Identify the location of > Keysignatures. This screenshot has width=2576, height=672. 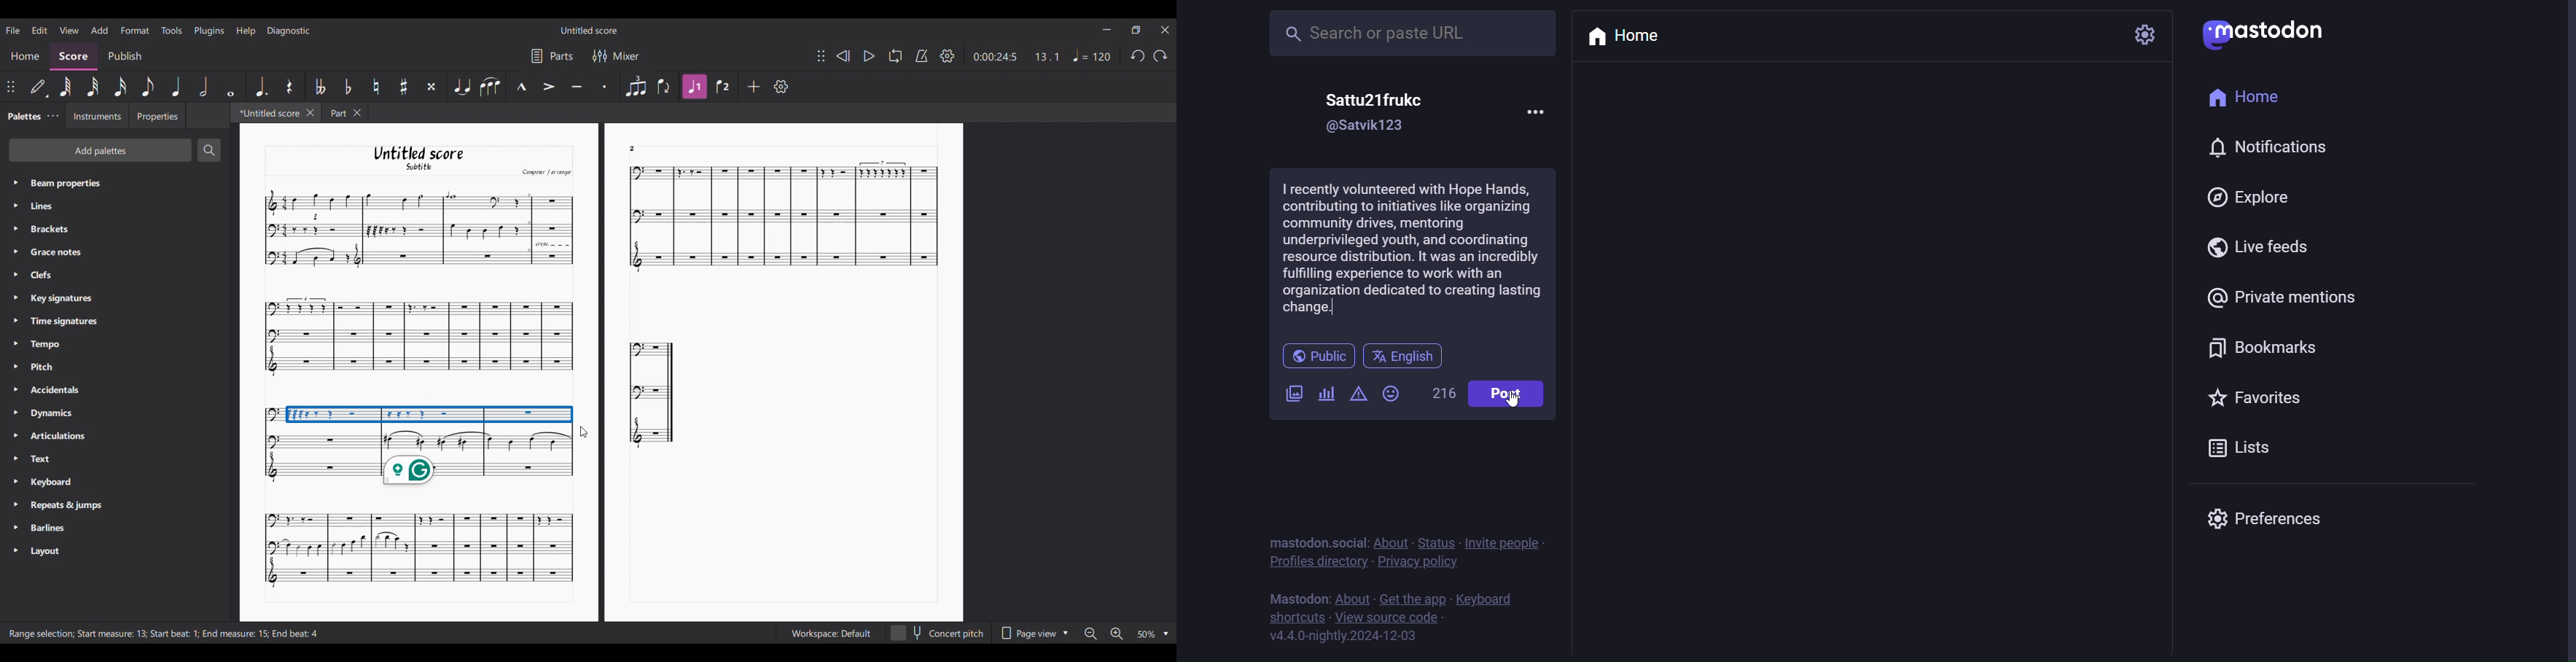
(54, 297).